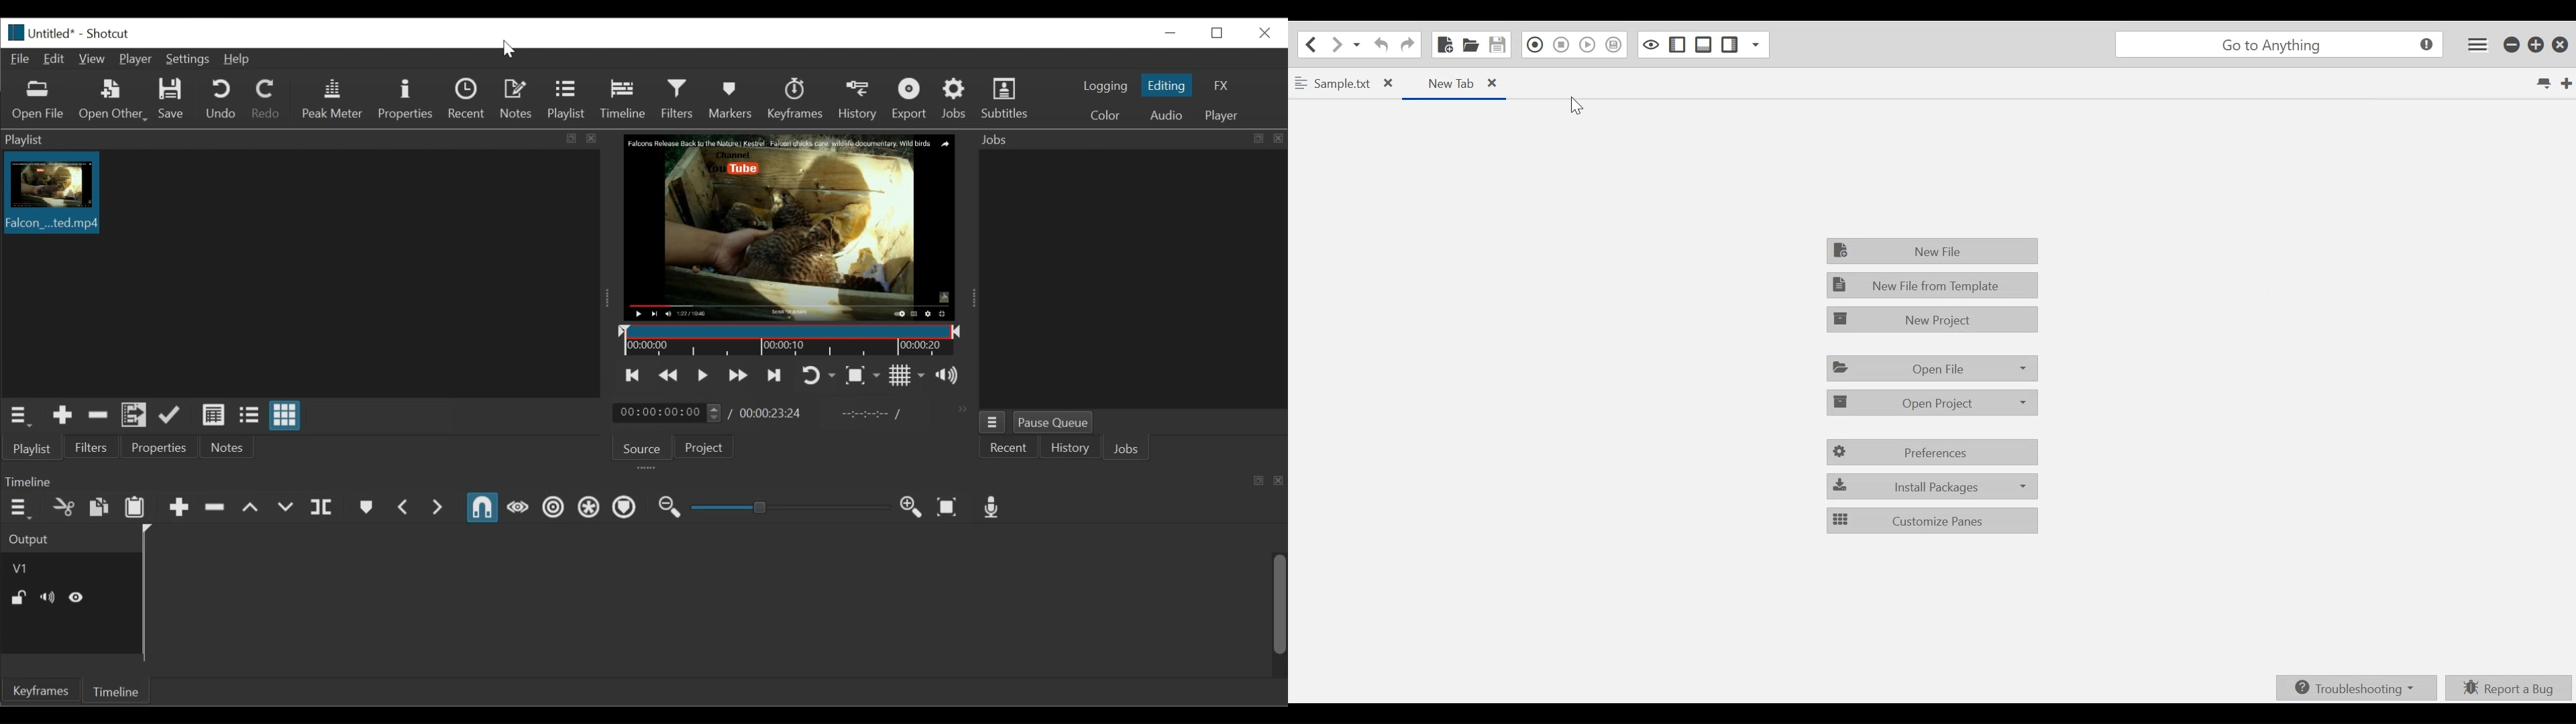 This screenshot has height=728, width=2576. Describe the element at coordinates (626, 509) in the screenshot. I see `Ripple Markers` at that location.